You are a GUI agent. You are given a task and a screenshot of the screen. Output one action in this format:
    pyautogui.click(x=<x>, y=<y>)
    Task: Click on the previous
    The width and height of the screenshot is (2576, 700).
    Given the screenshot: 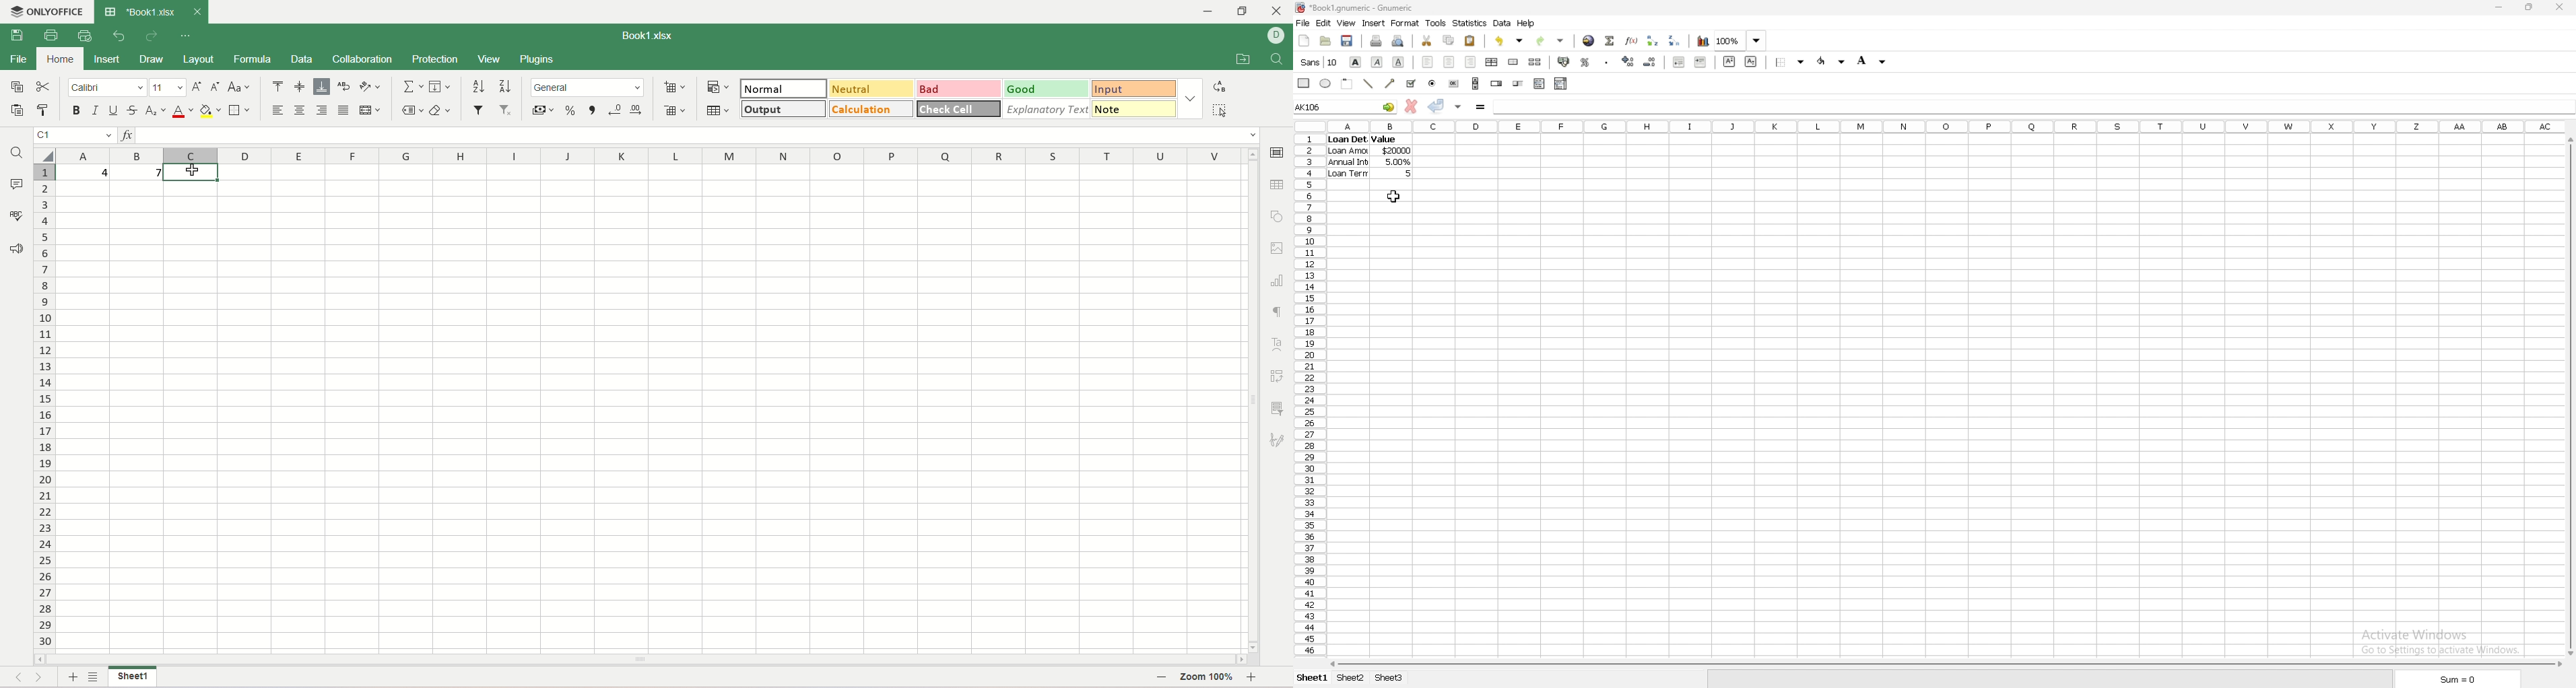 What is the action you would take?
    pyautogui.click(x=17, y=676)
    